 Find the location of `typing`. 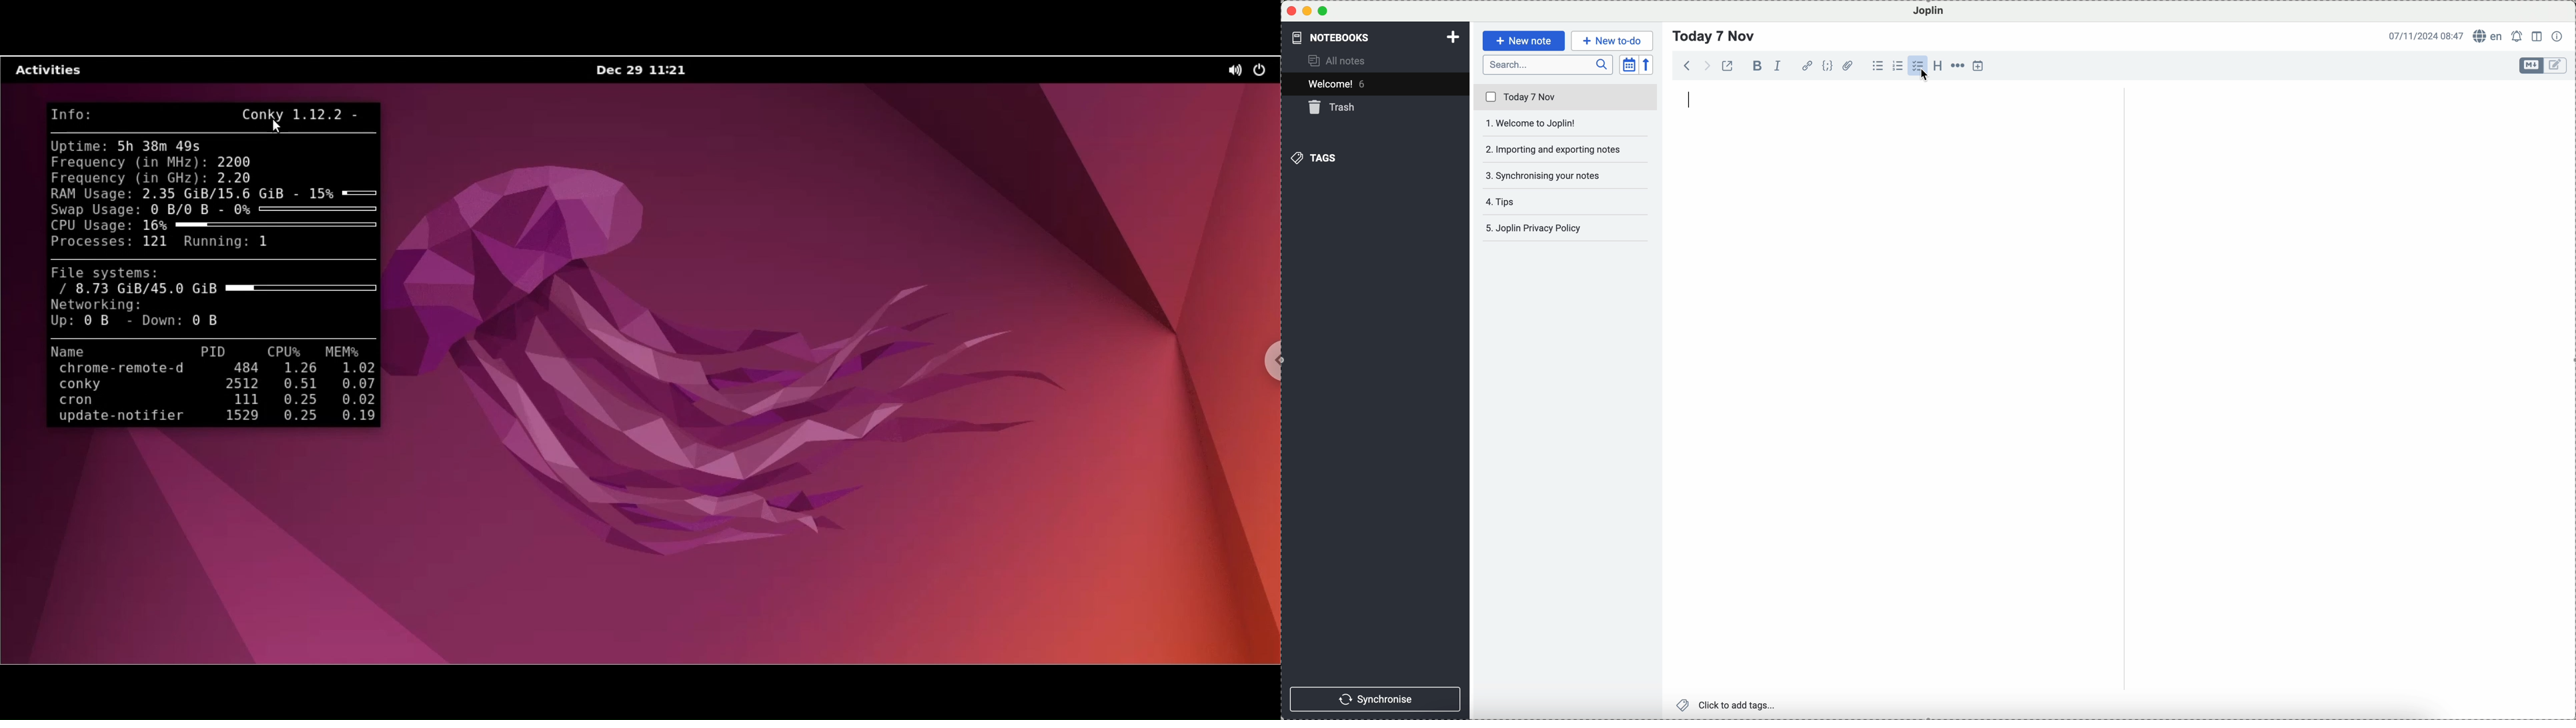

typing is located at coordinates (1691, 99).